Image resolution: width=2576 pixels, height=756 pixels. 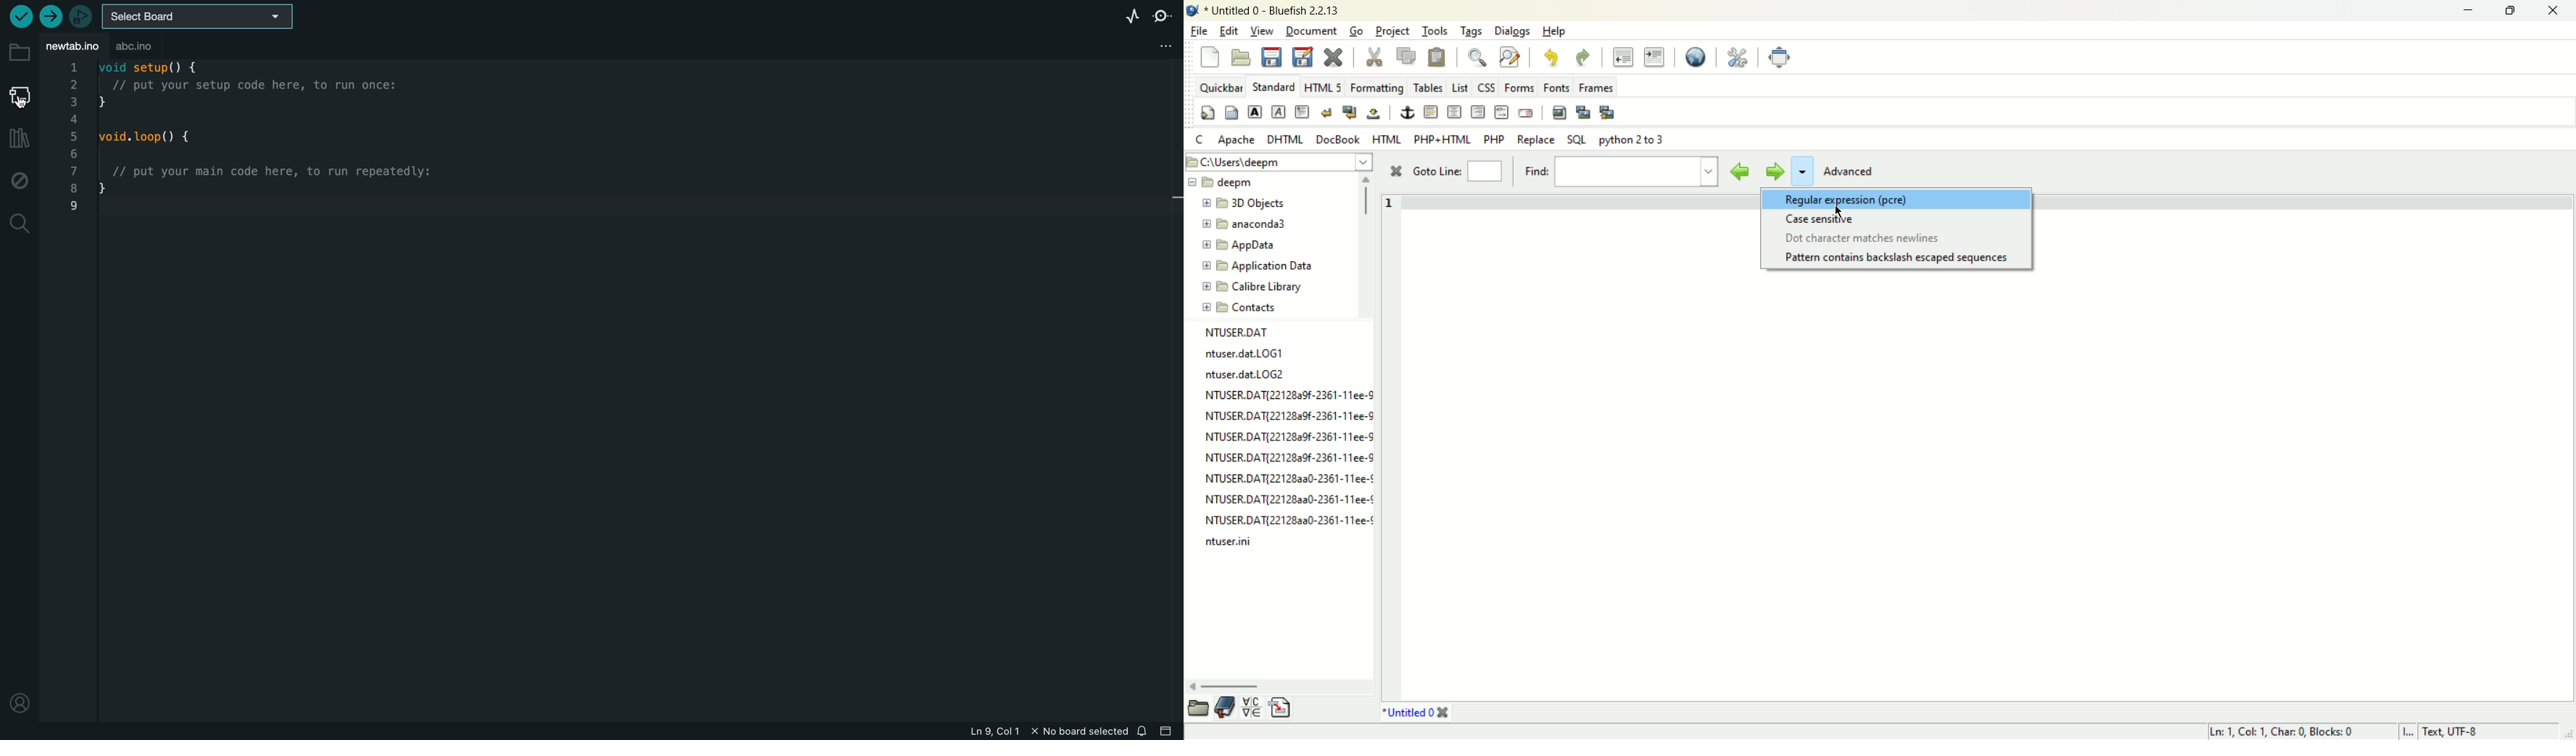 What do you see at coordinates (1131, 17) in the screenshot?
I see `serial plotter` at bounding box center [1131, 17].